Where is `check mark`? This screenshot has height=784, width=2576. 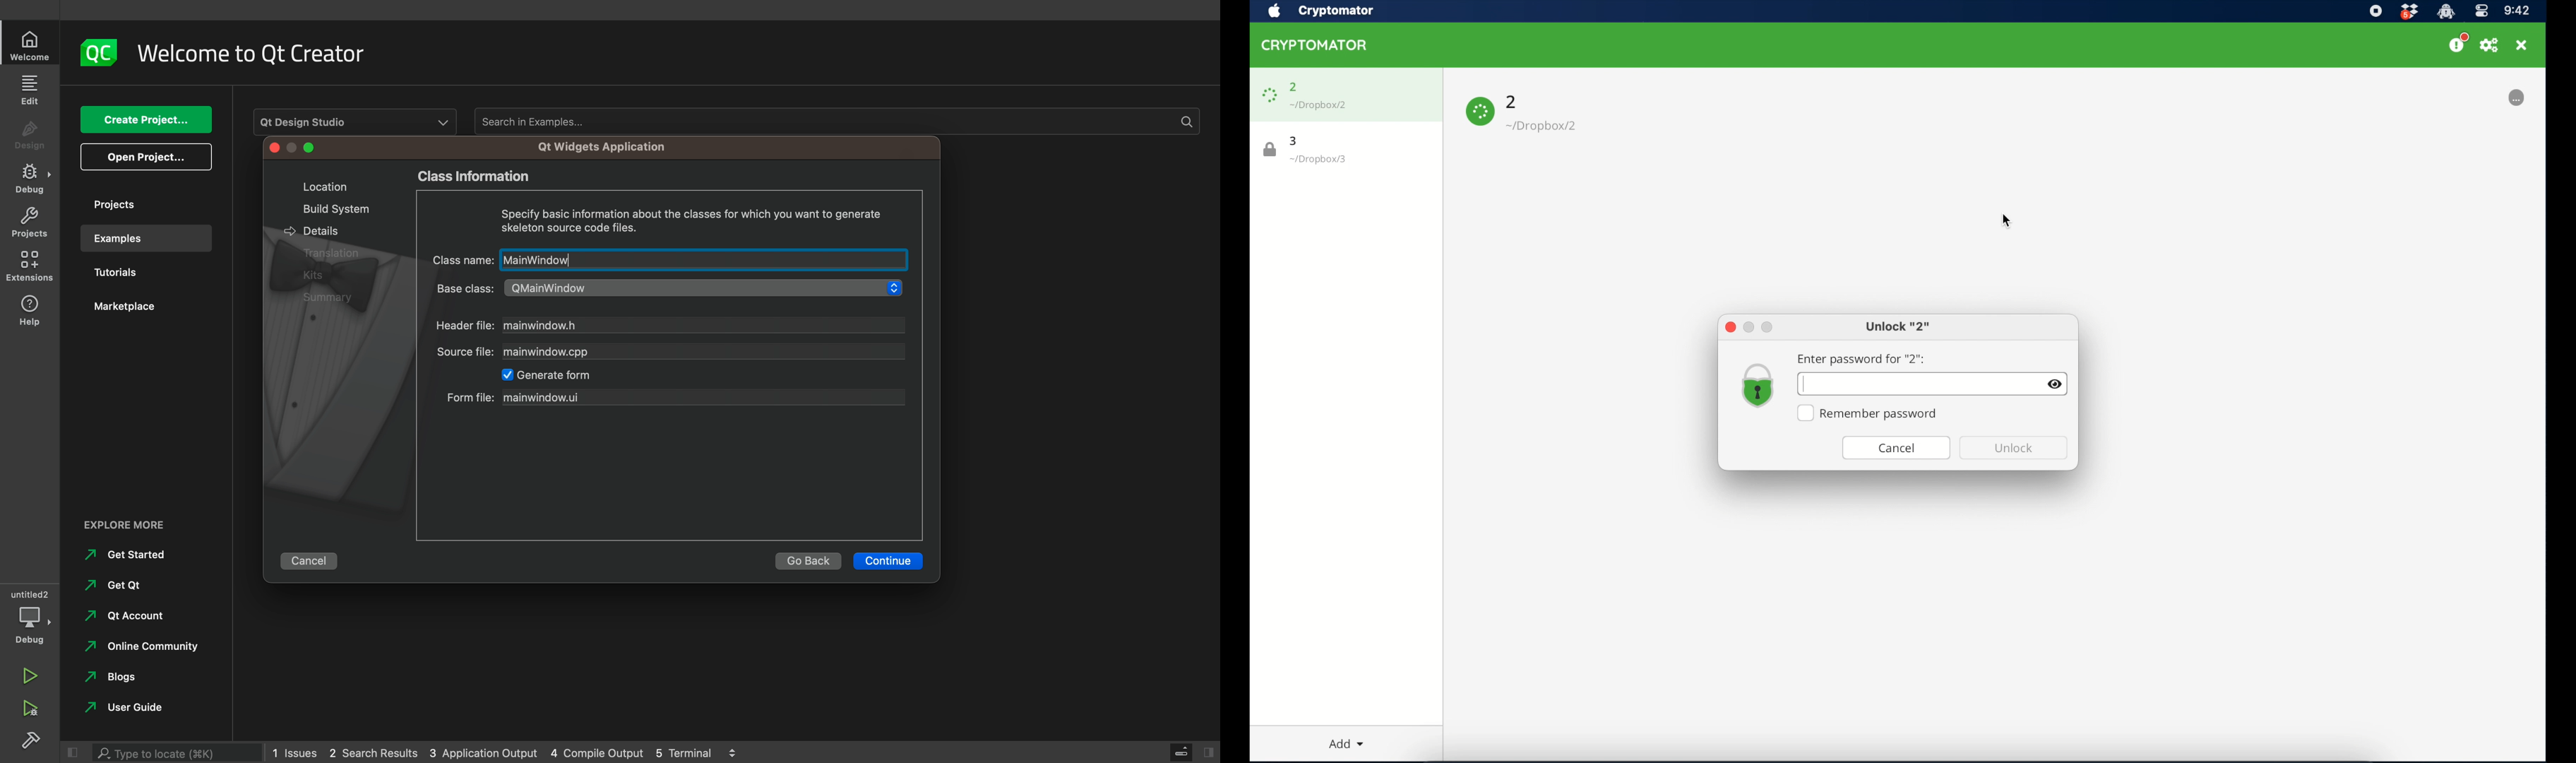
check mark is located at coordinates (504, 376).